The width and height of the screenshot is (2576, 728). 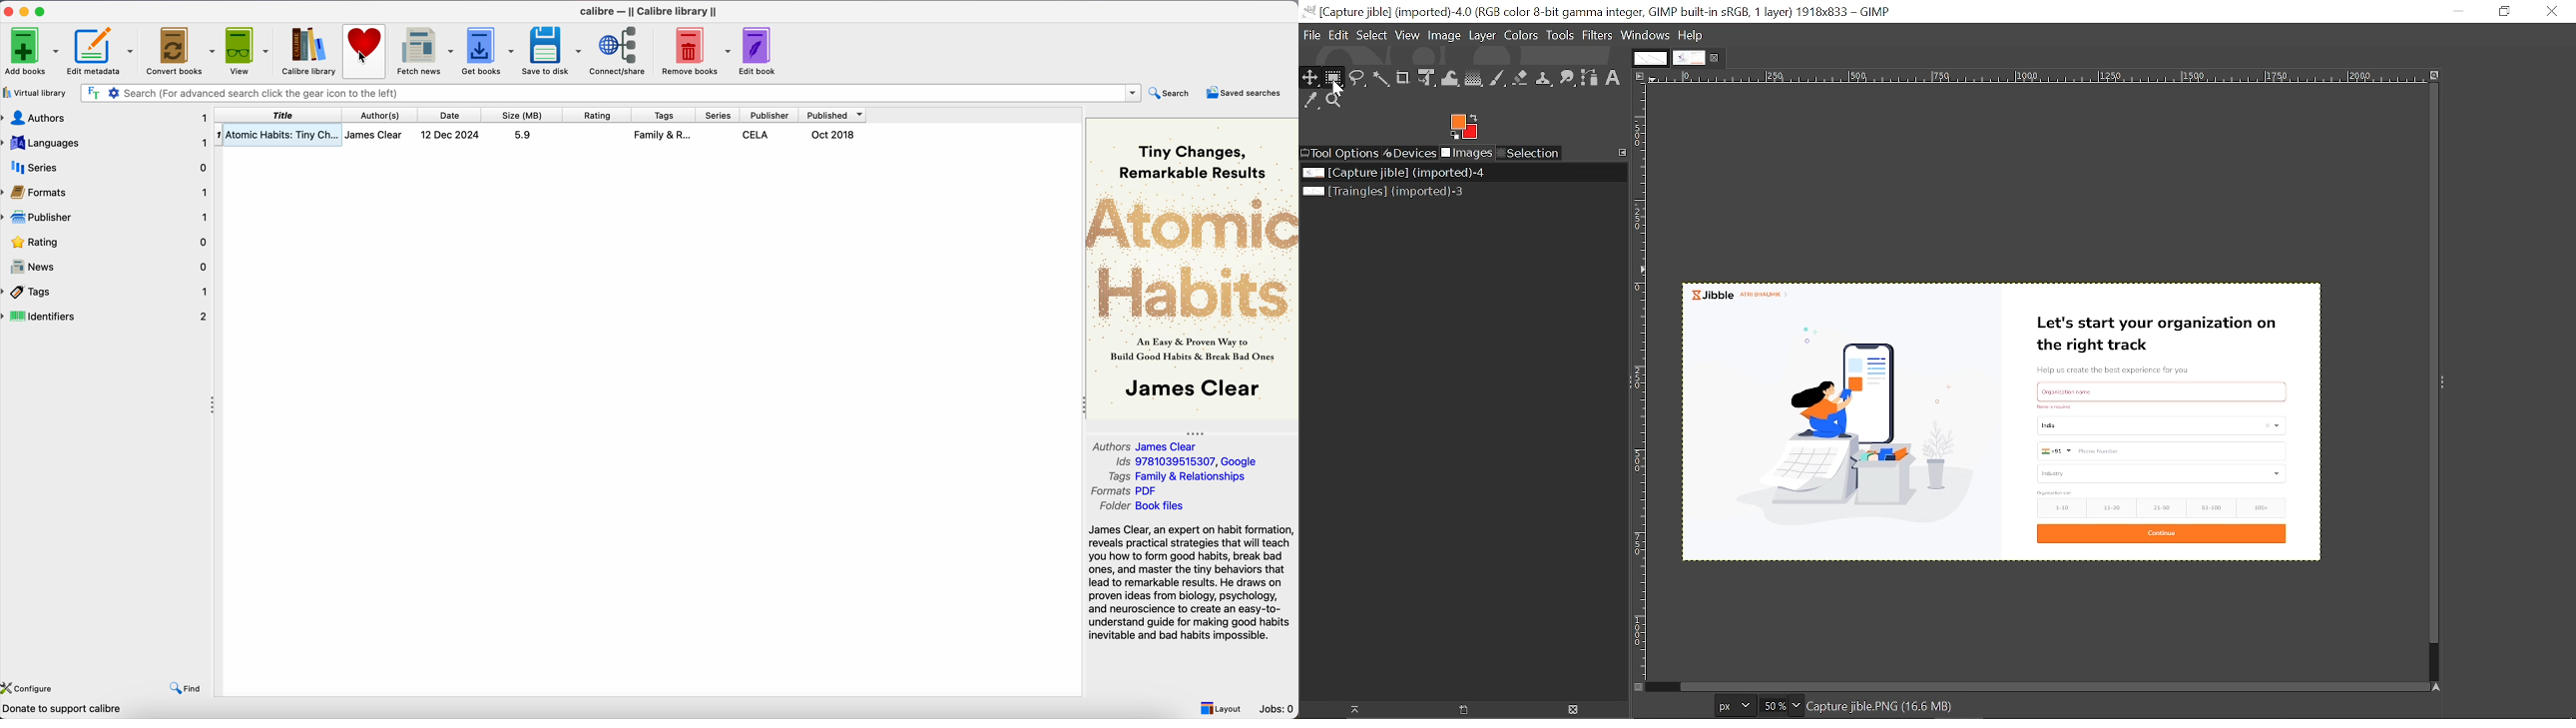 What do you see at coordinates (36, 687) in the screenshot?
I see `configure` at bounding box center [36, 687].